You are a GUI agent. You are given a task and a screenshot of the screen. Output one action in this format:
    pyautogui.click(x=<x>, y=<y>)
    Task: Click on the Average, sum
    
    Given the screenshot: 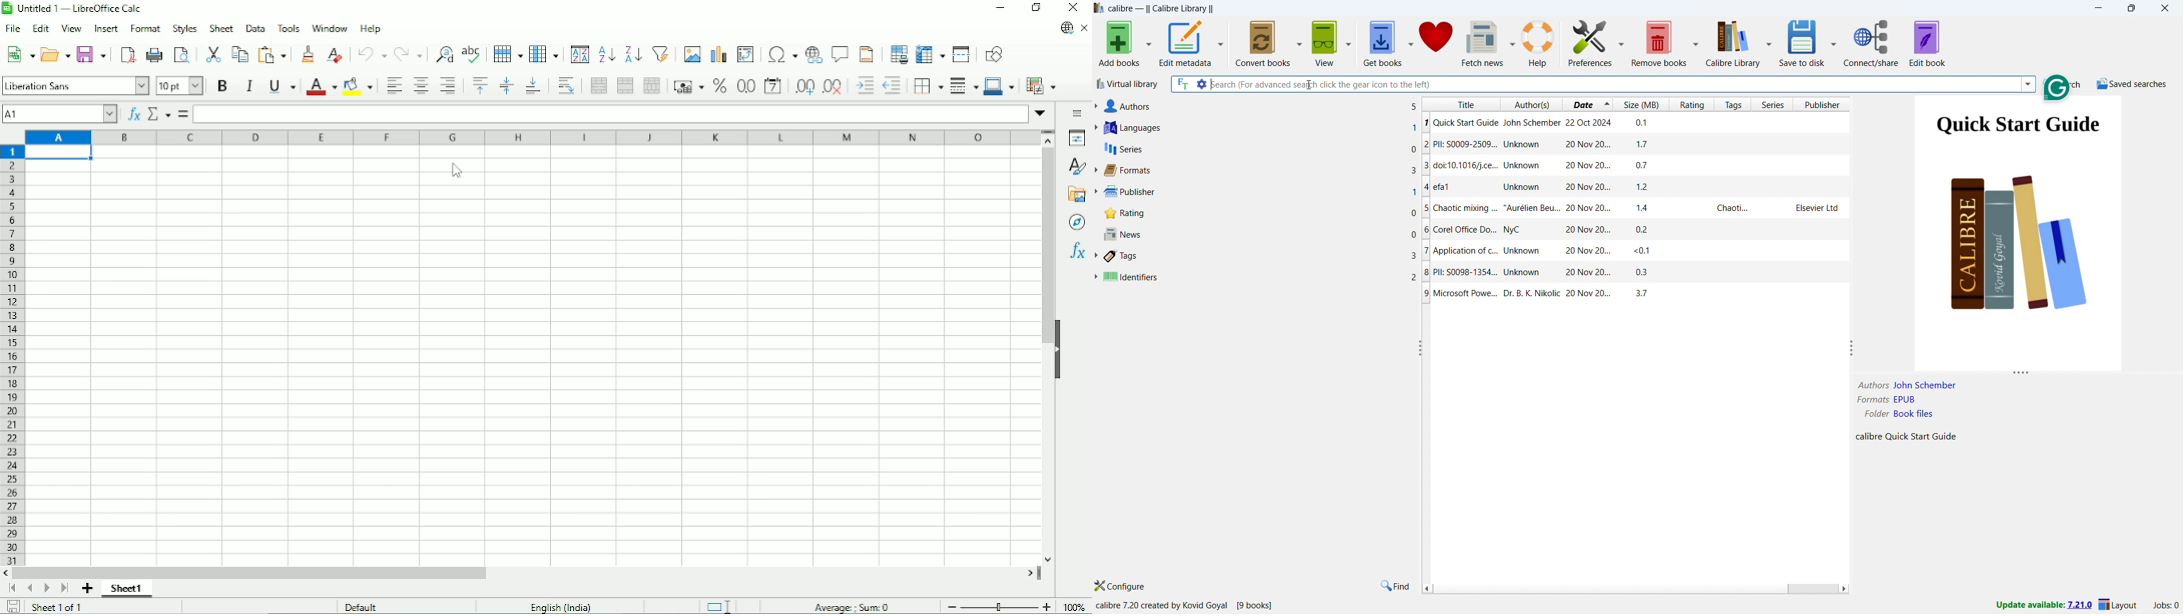 What is the action you would take?
    pyautogui.click(x=853, y=606)
    